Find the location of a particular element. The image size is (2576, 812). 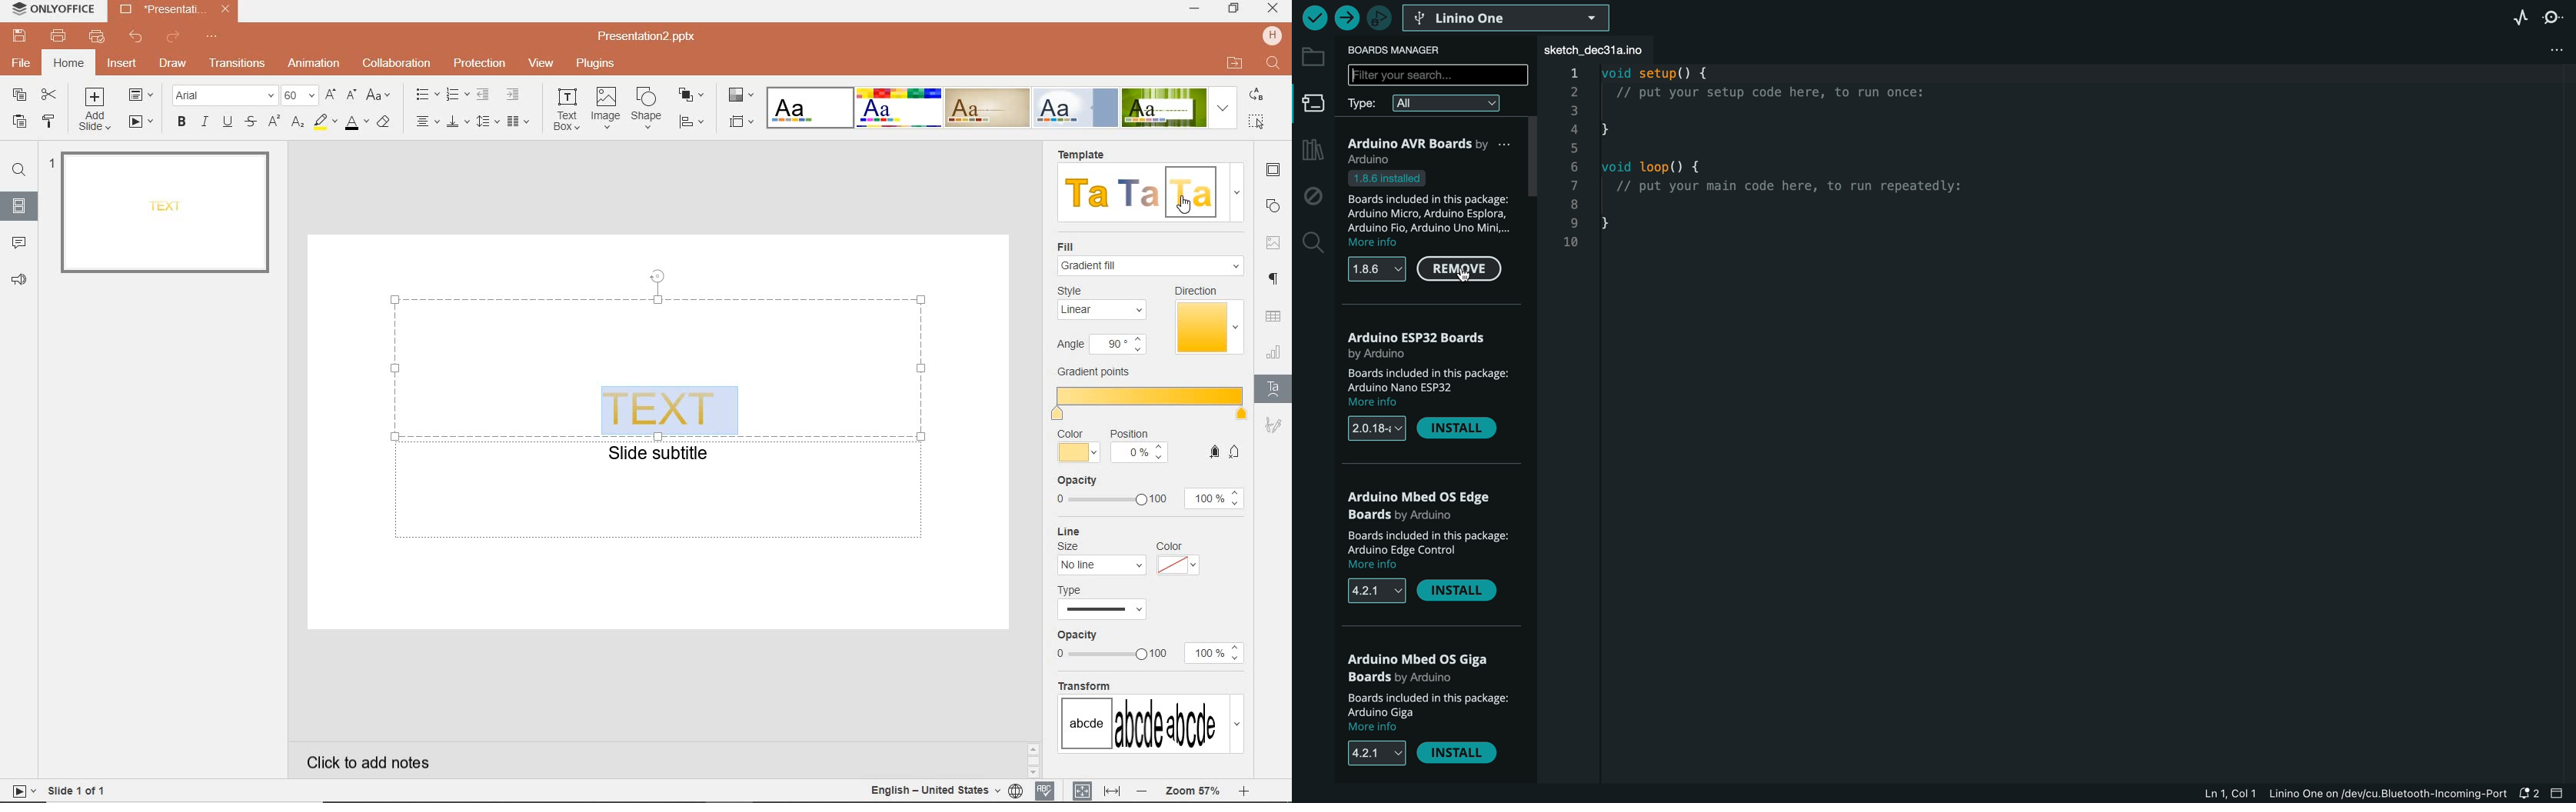

COLLABORATION is located at coordinates (397, 62).